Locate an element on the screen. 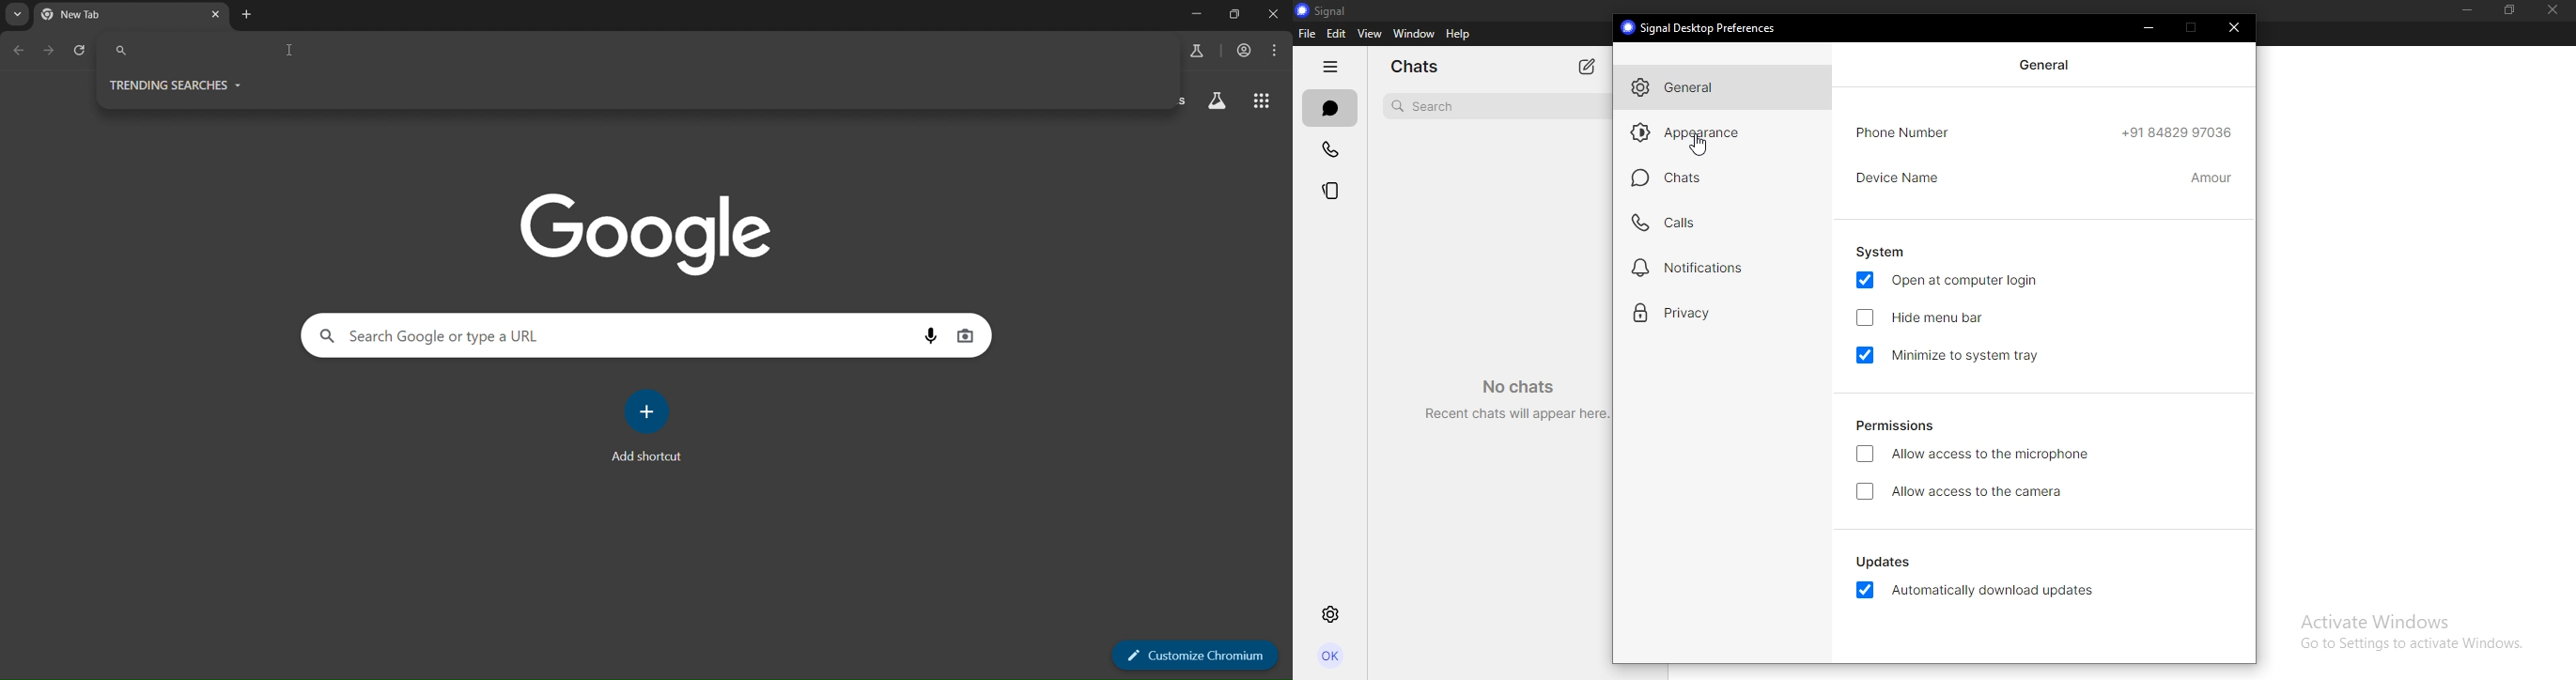 The height and width of the screenshot is (700, 2576). calls is located at coordinates (1330, 151).